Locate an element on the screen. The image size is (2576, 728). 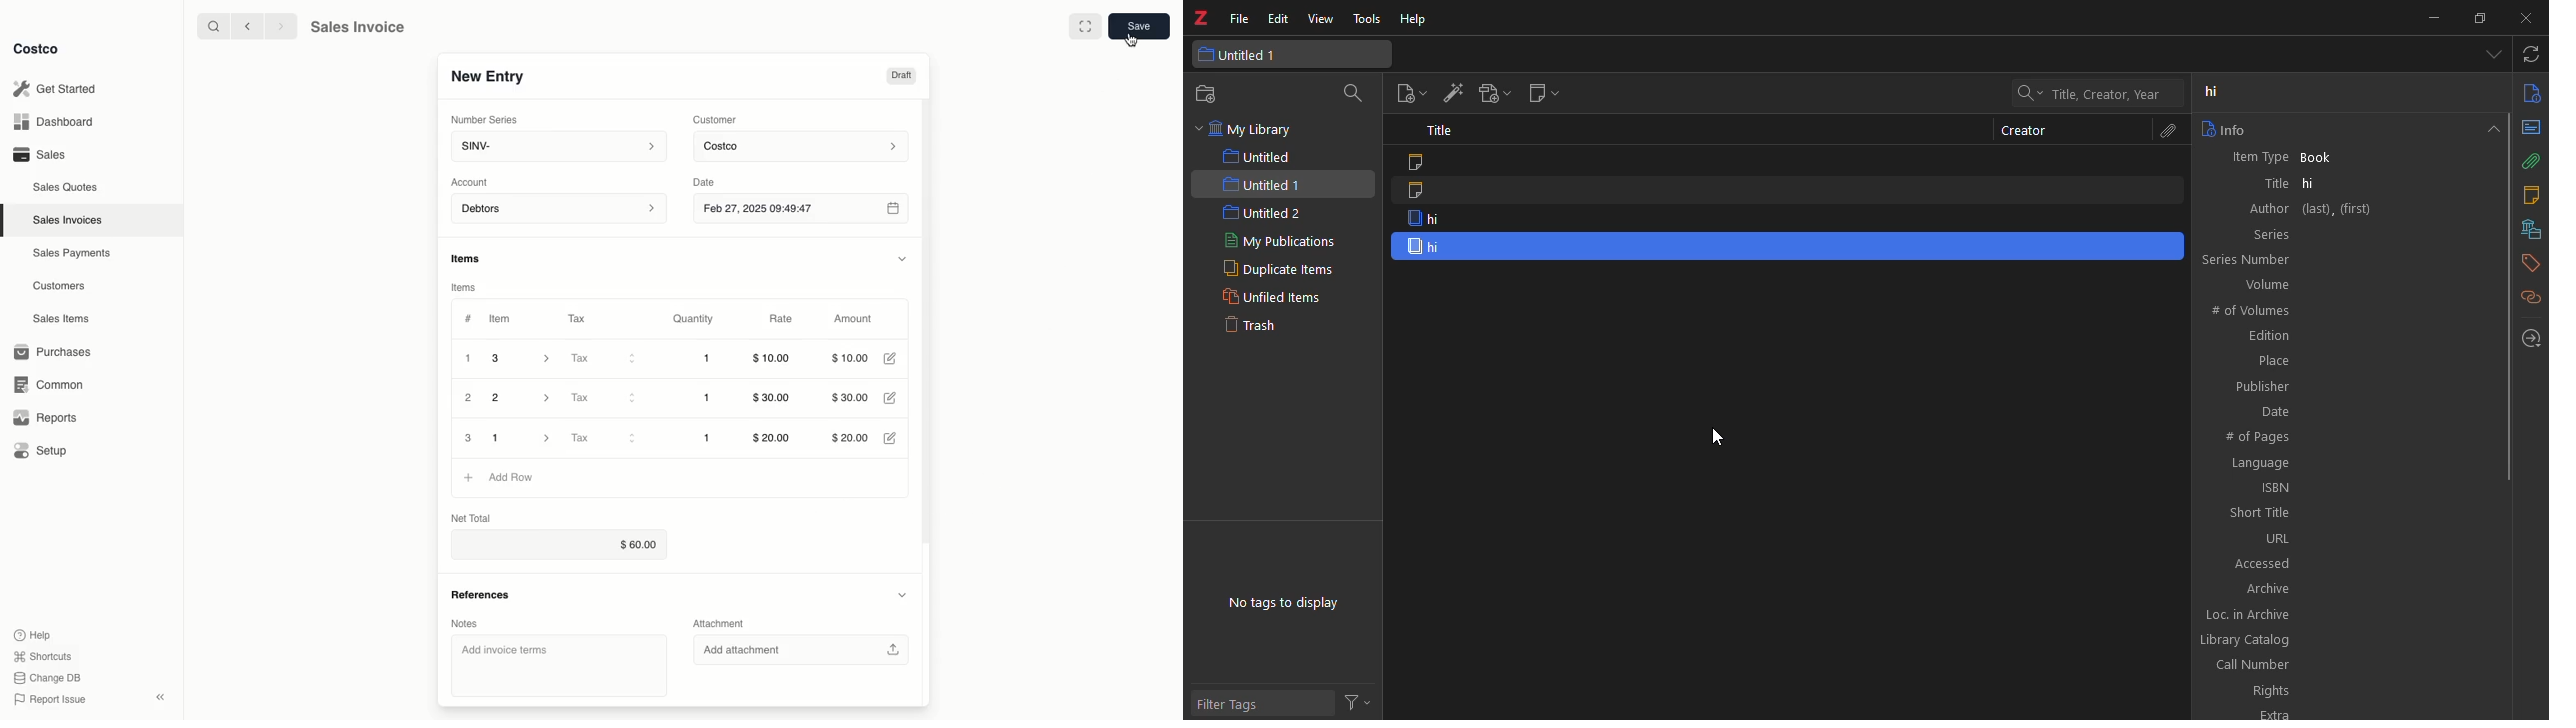
1 is located at coordinates (708, 360).